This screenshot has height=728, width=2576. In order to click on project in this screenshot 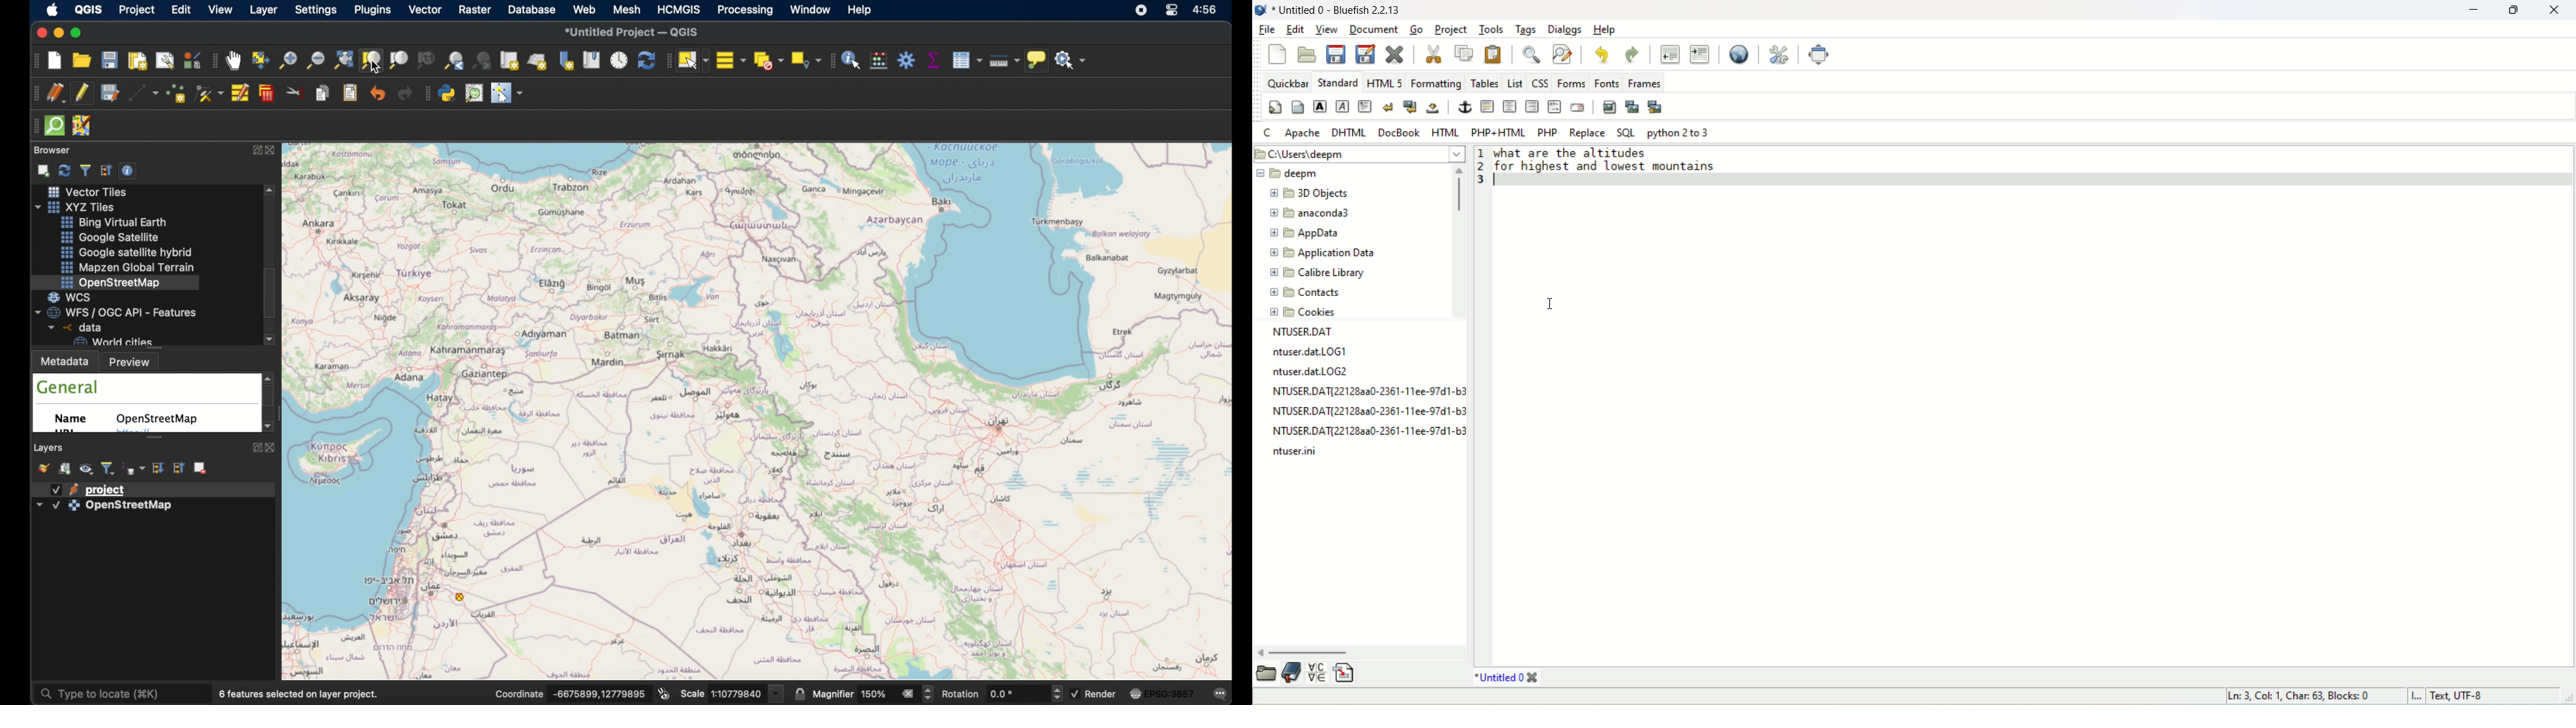, I will do `click(1450, 29)`.